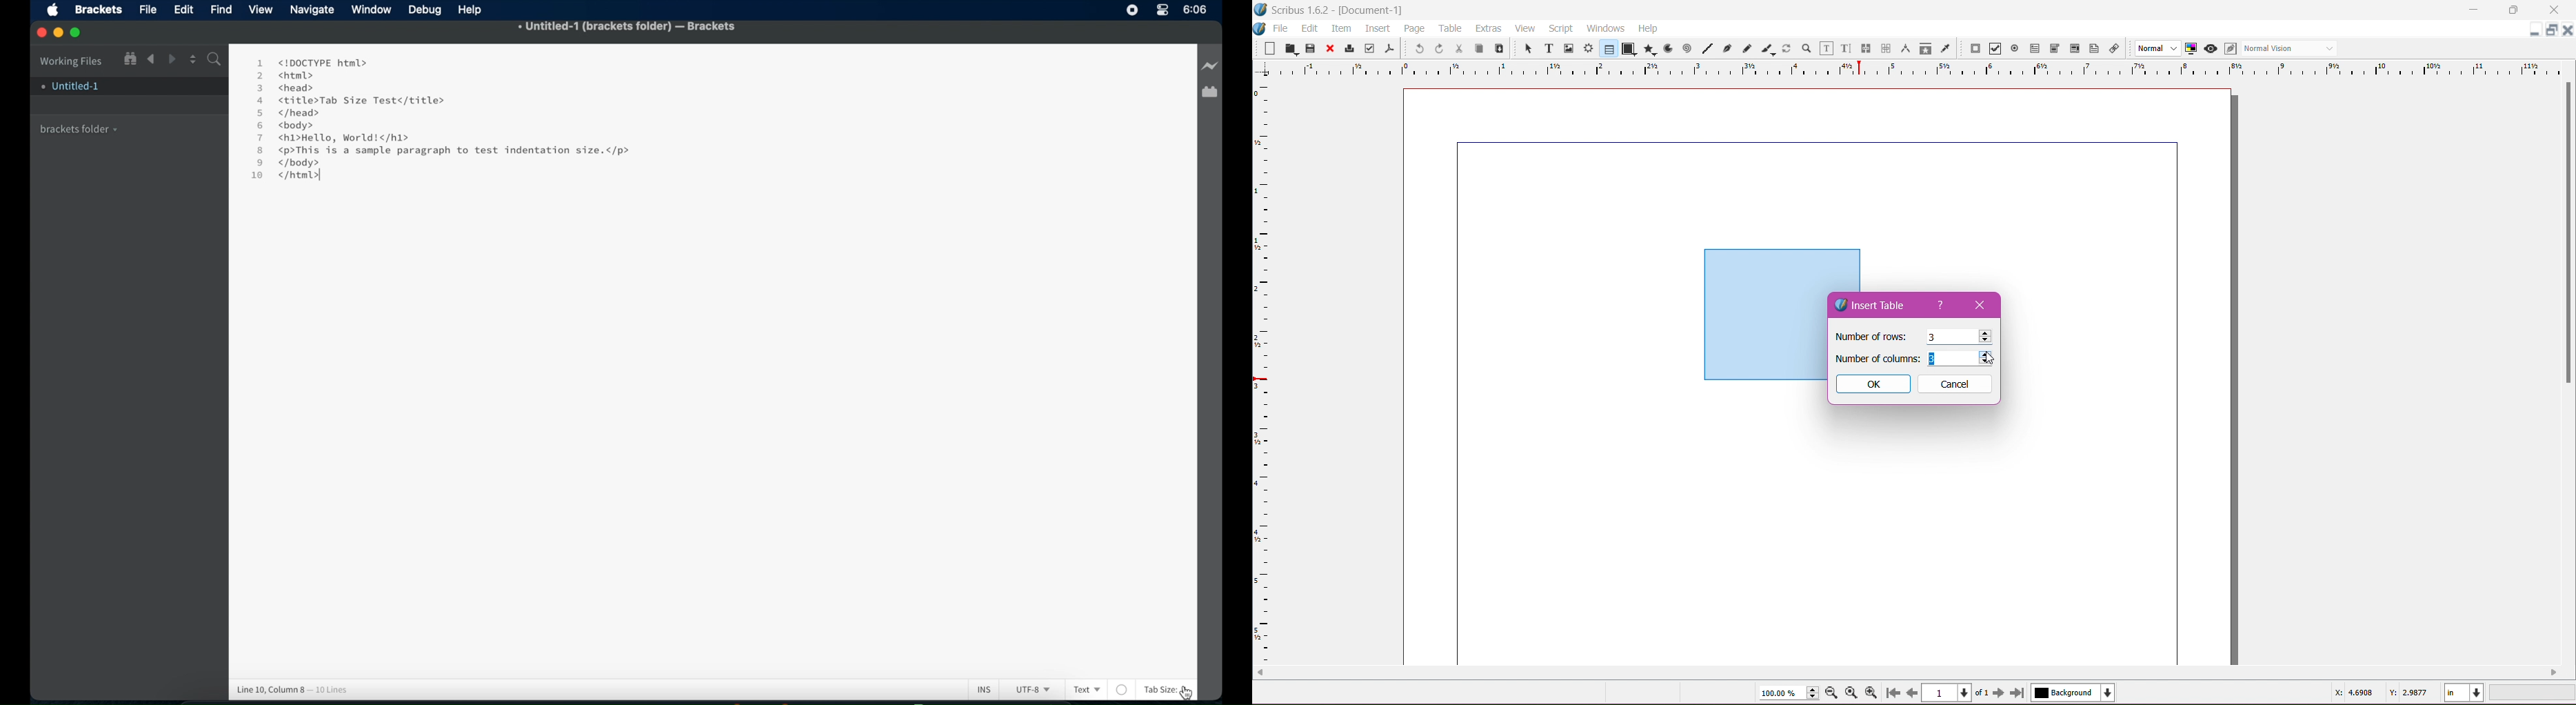 The image size is (2576, 728). What do you see at coordinates (1489, 28) in the screenshot?
I see `Extras` at bounding box center [1489, 28].